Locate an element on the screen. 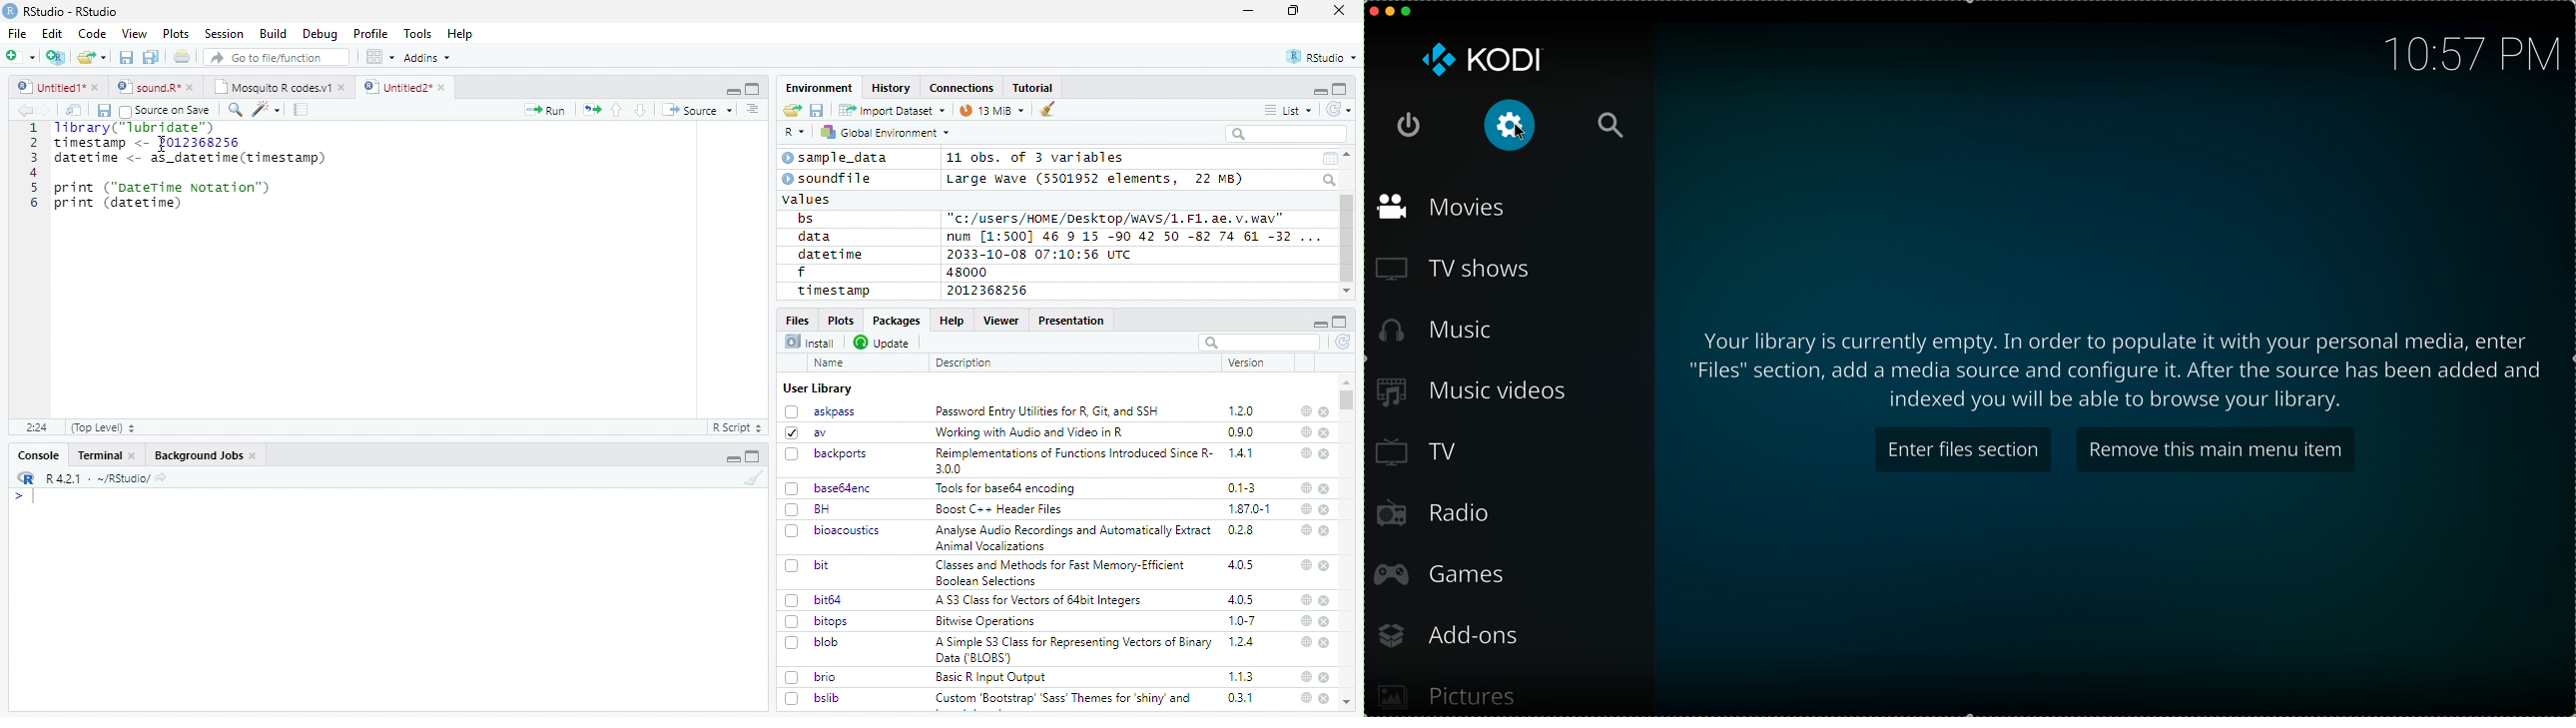  Tools for baseb4 encoding is located at coordinates (1007, 488).